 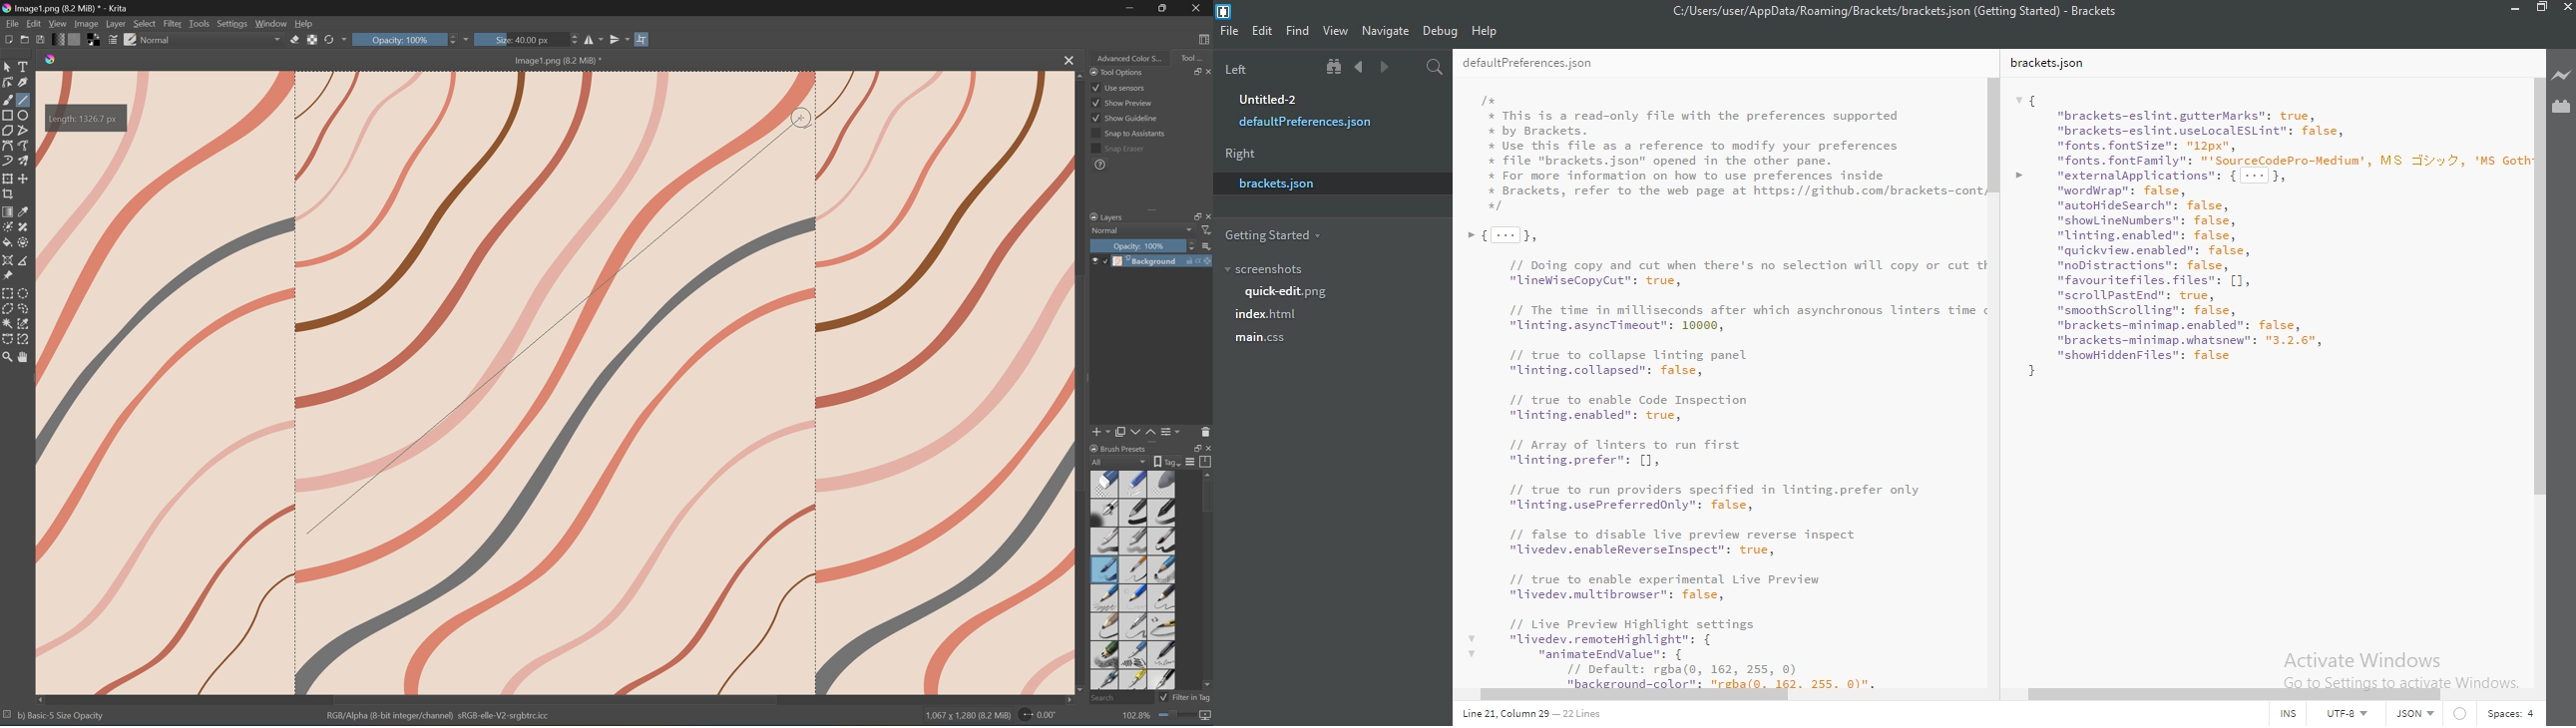 I want to click on view, so click(x=1335, y=31).